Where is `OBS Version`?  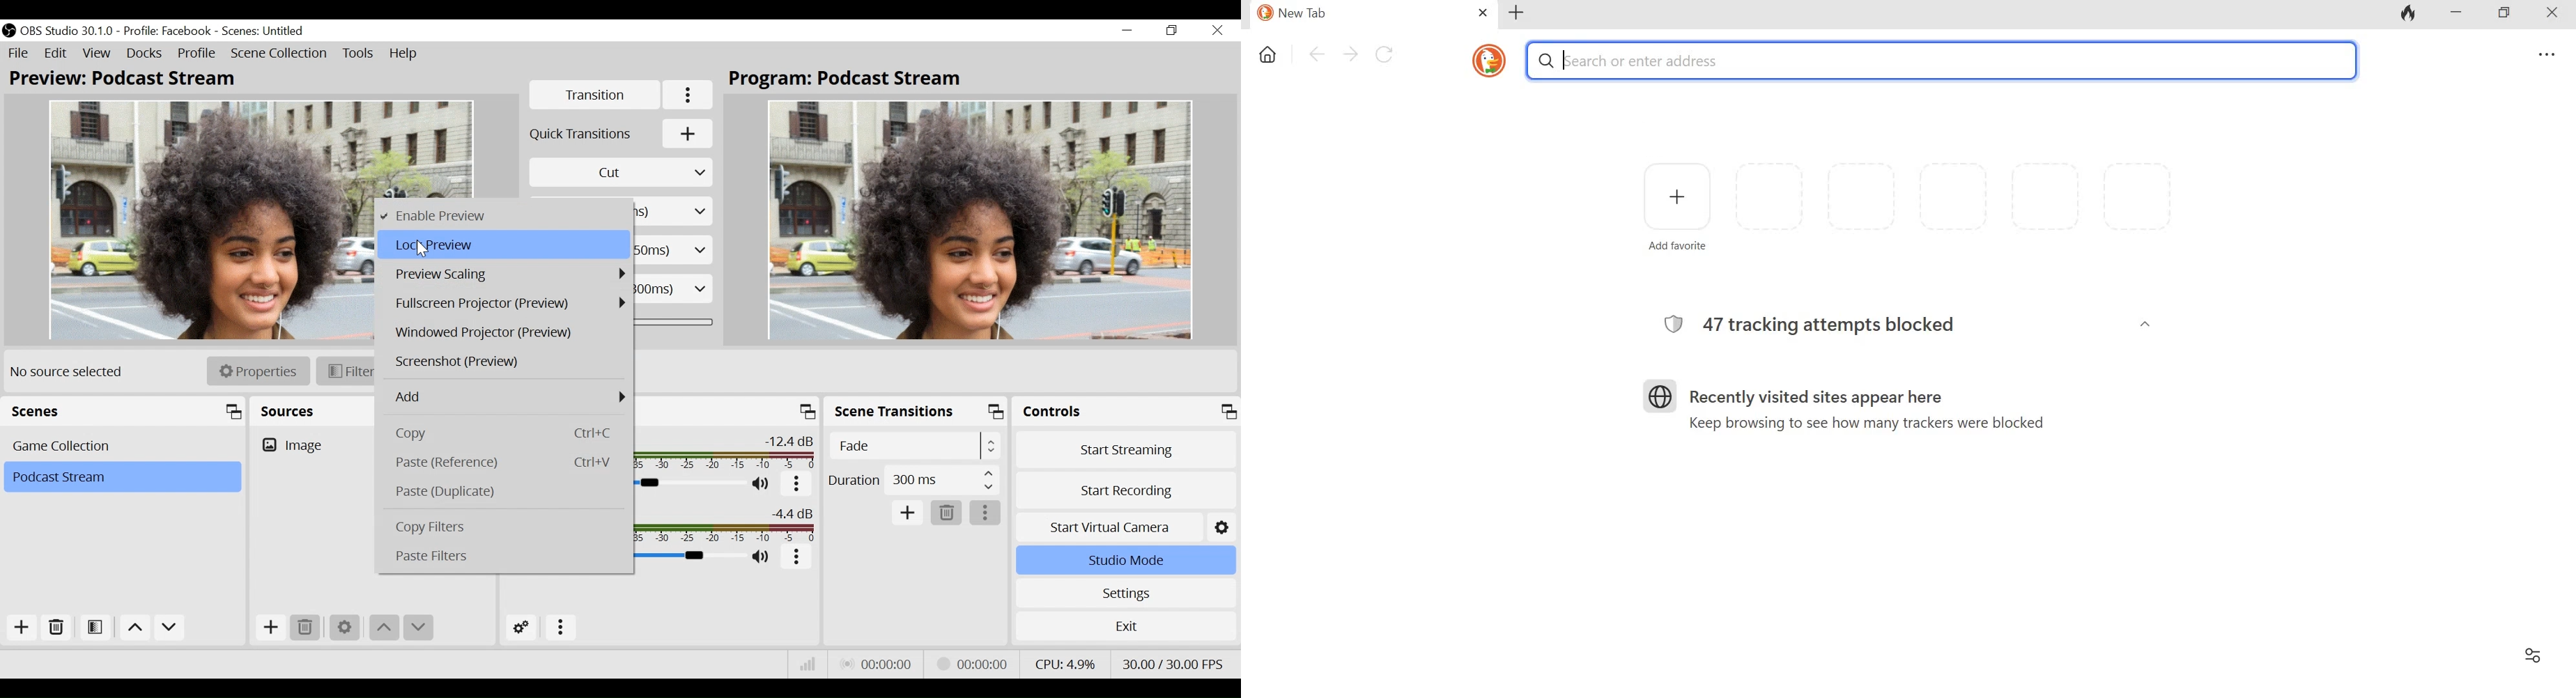
OBS Version is located at coordinates (69, 32).